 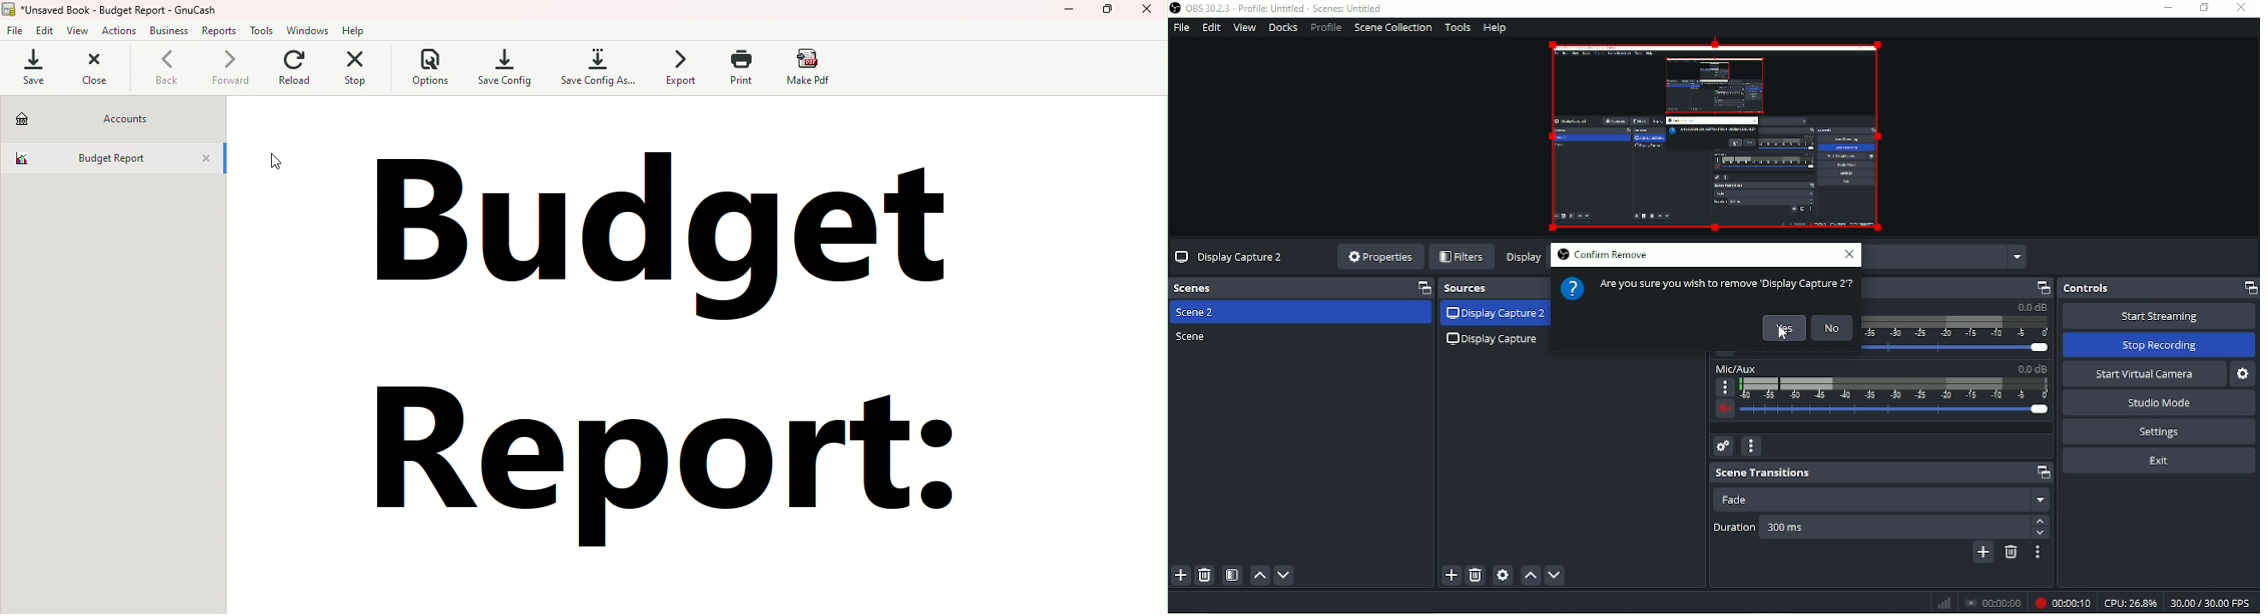 What do you see at coordinates (1181, 575) in the screenshot?
I see `Add scene` at bounding box center [1181, 575].